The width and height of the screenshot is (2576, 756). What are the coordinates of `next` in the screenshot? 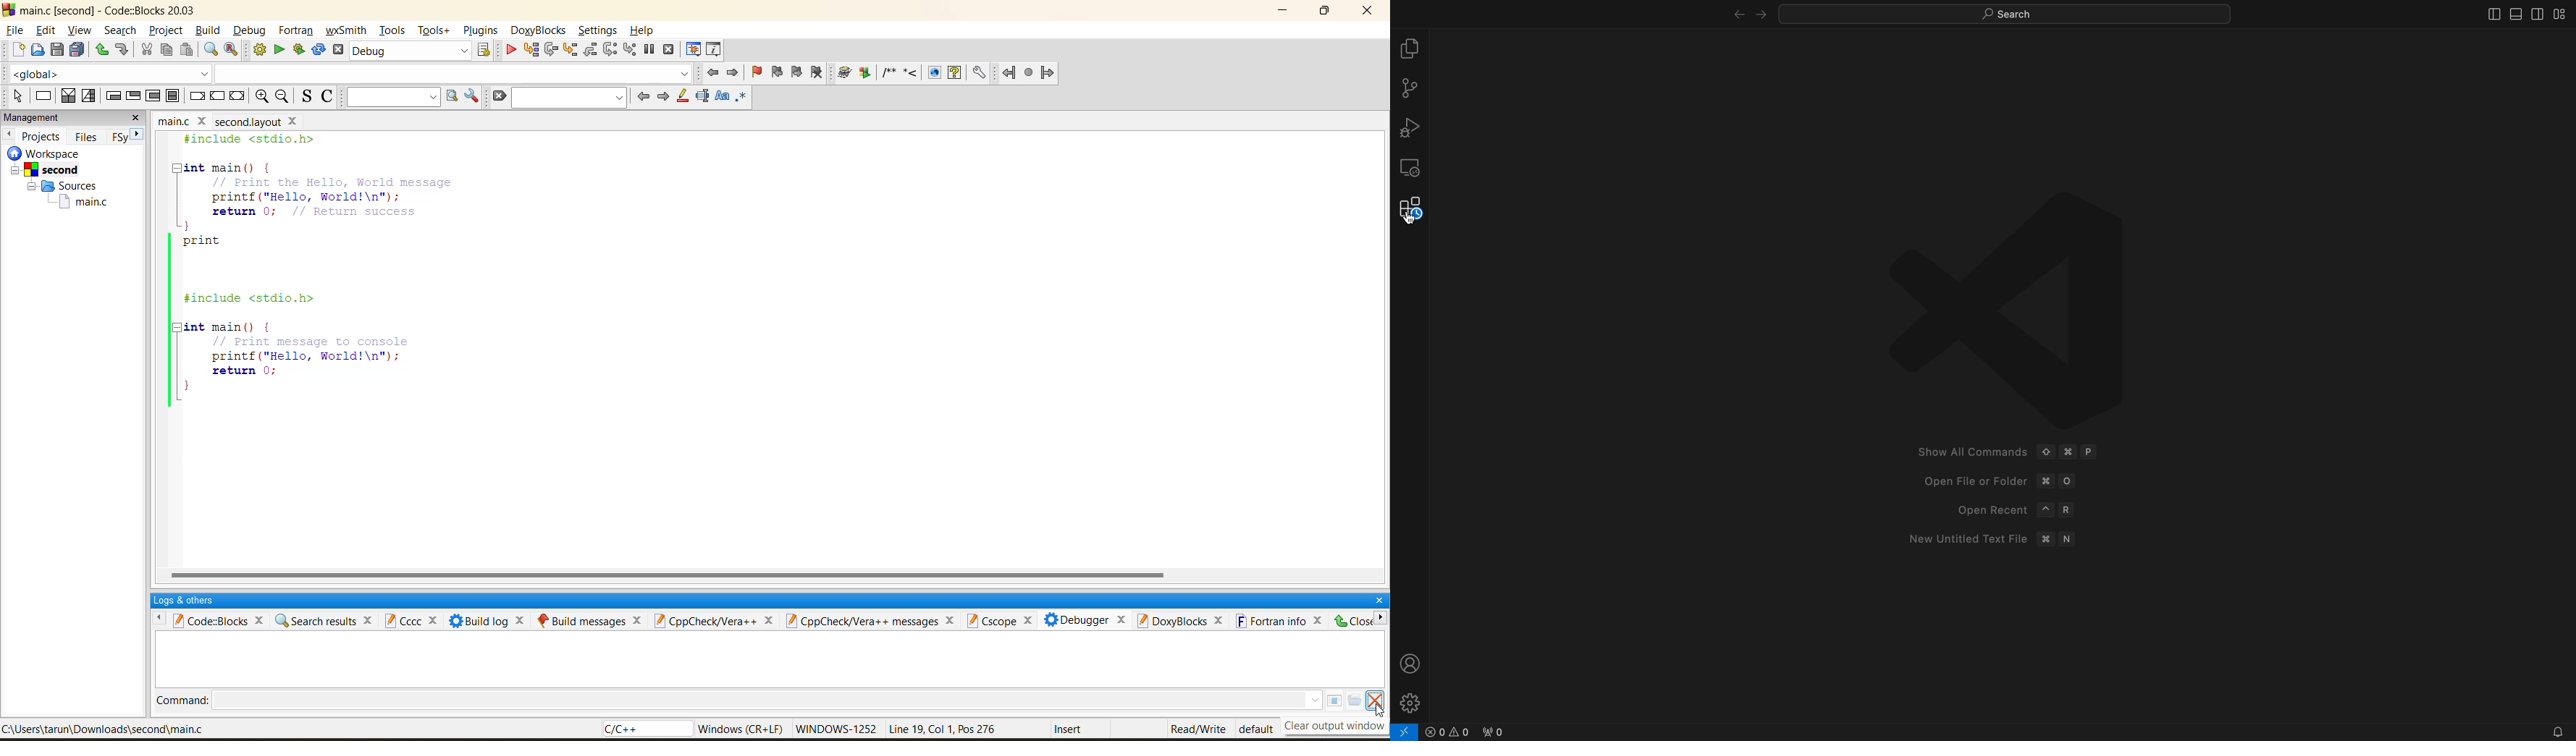 It's located at (665, 98).